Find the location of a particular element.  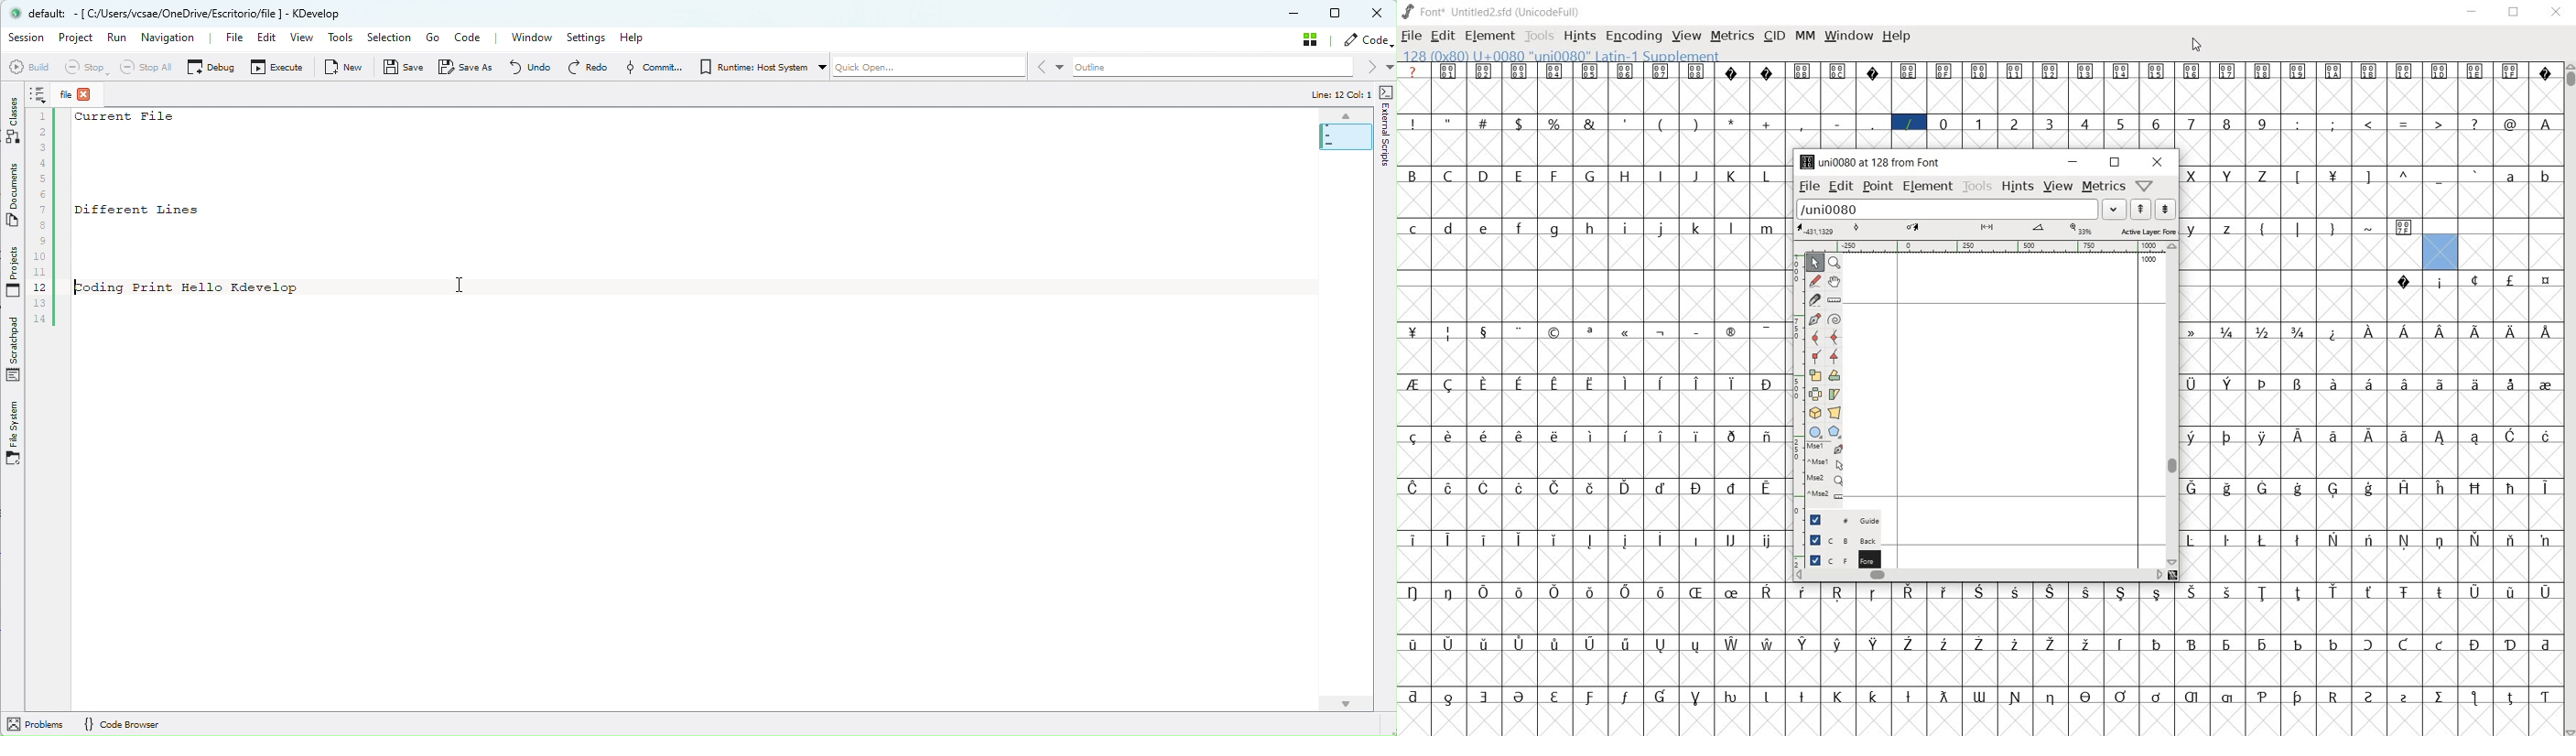

glyph is located at coordinates (1732, 644).